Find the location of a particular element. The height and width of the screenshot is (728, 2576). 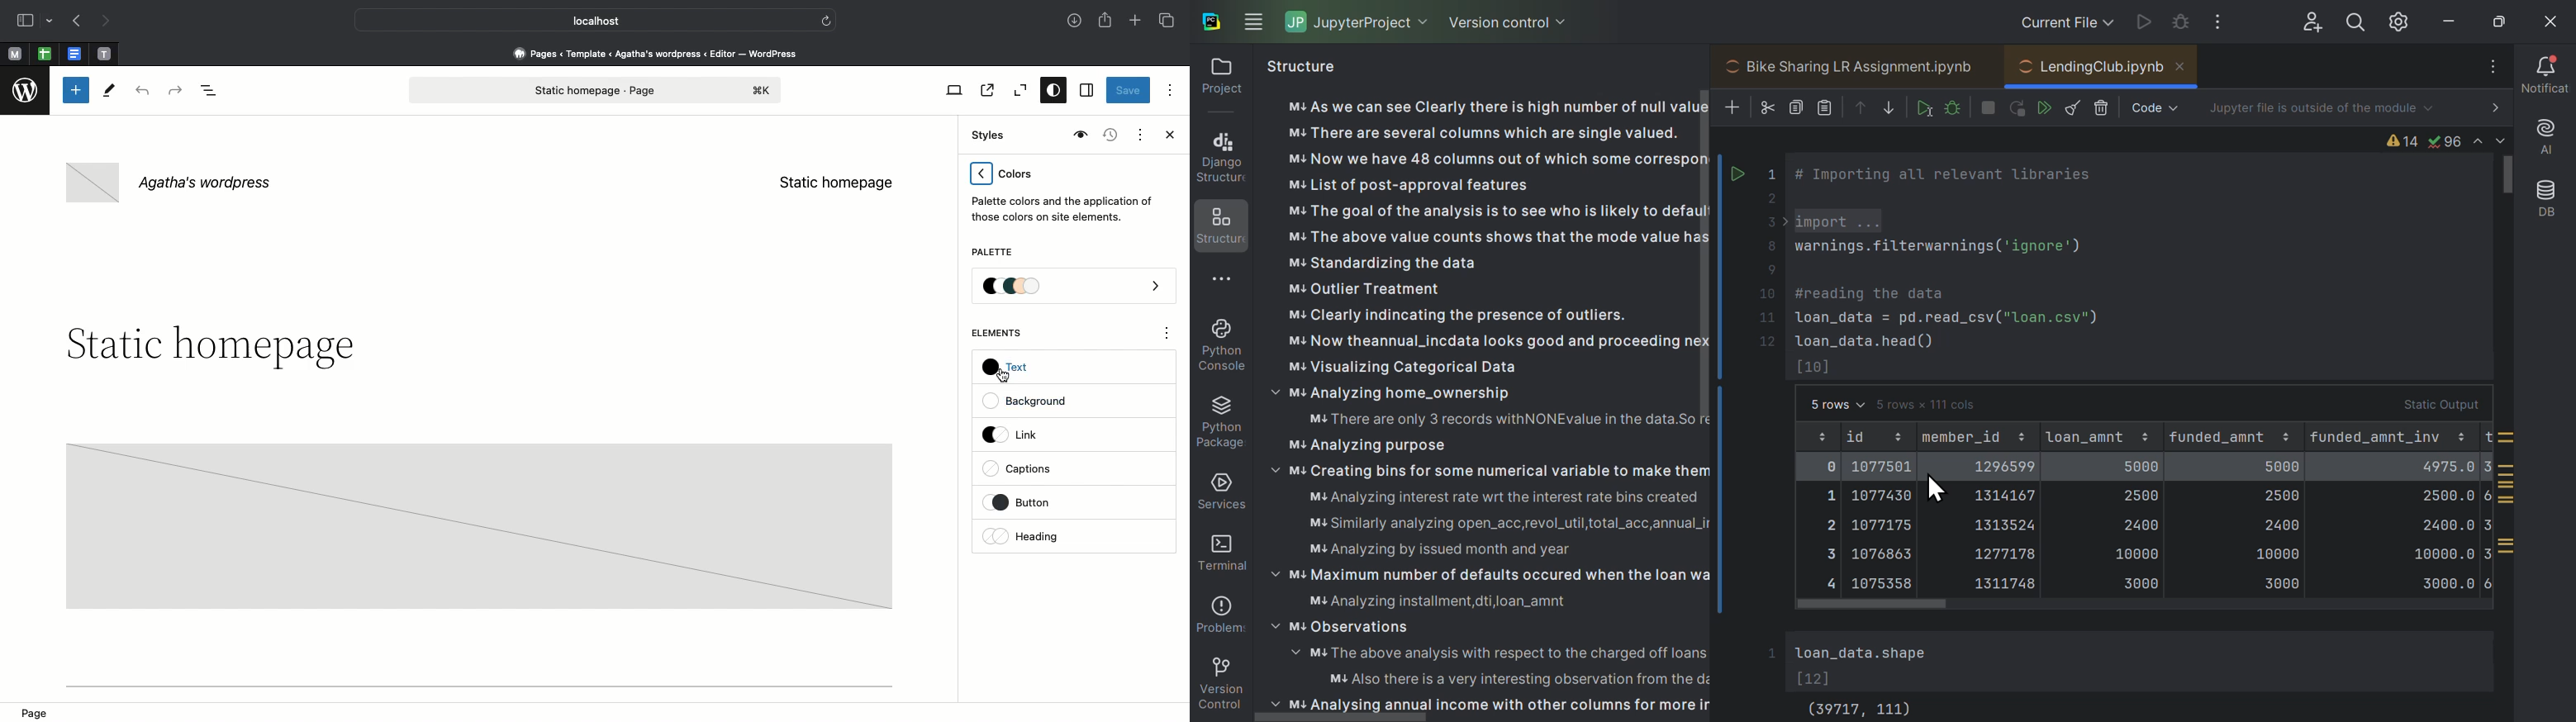

Move up is located at coordinates (1860, 109).